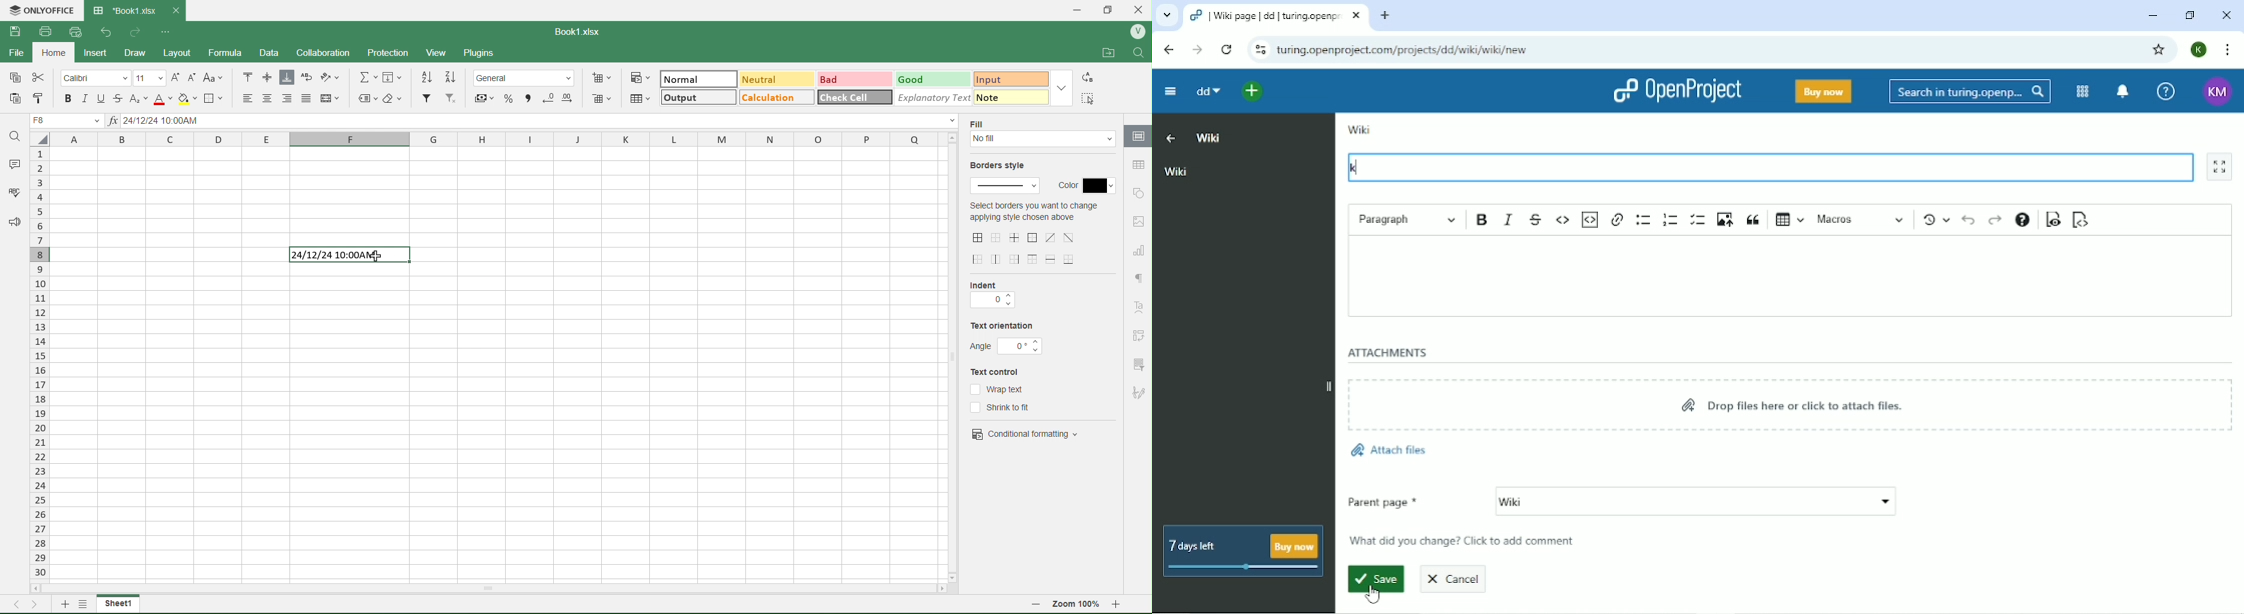 The width and height of the screenshot is (2268, 616). Describe the element at coordinates (534, 122) in the screenshot. I see `Formula Bar` at that location.